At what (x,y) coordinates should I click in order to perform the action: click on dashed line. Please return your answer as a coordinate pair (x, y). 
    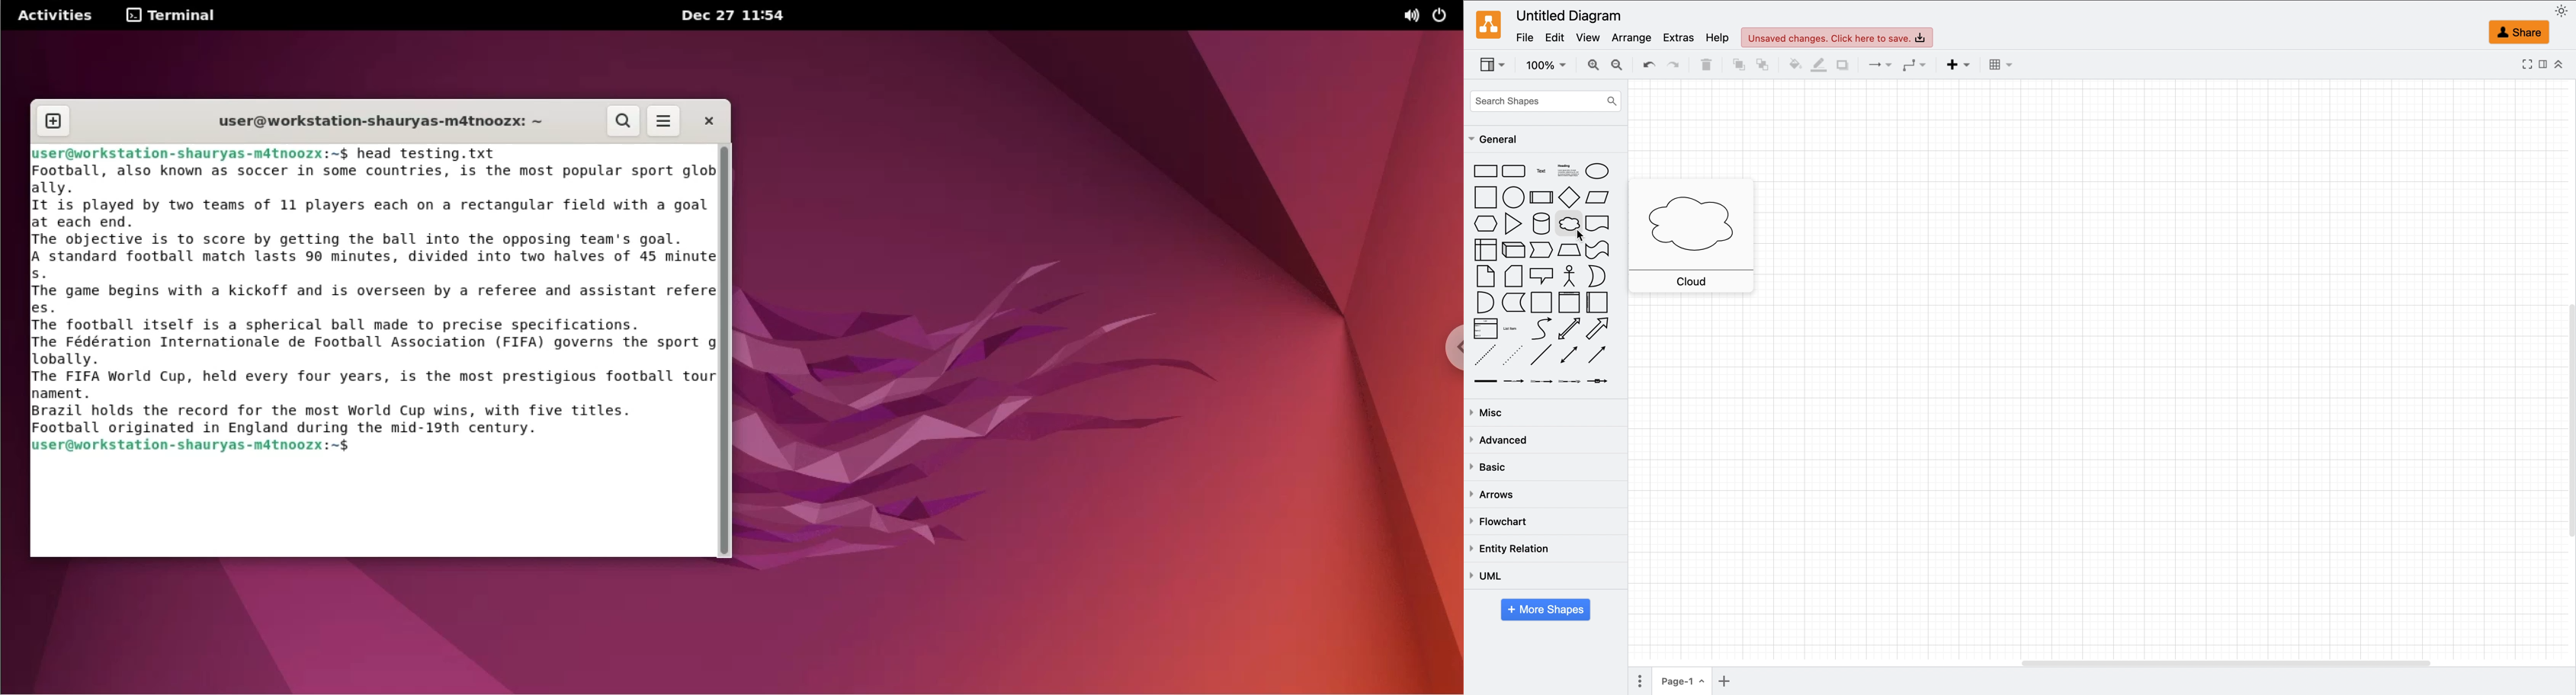
    Looking at the image, I should click on (1486, 354).